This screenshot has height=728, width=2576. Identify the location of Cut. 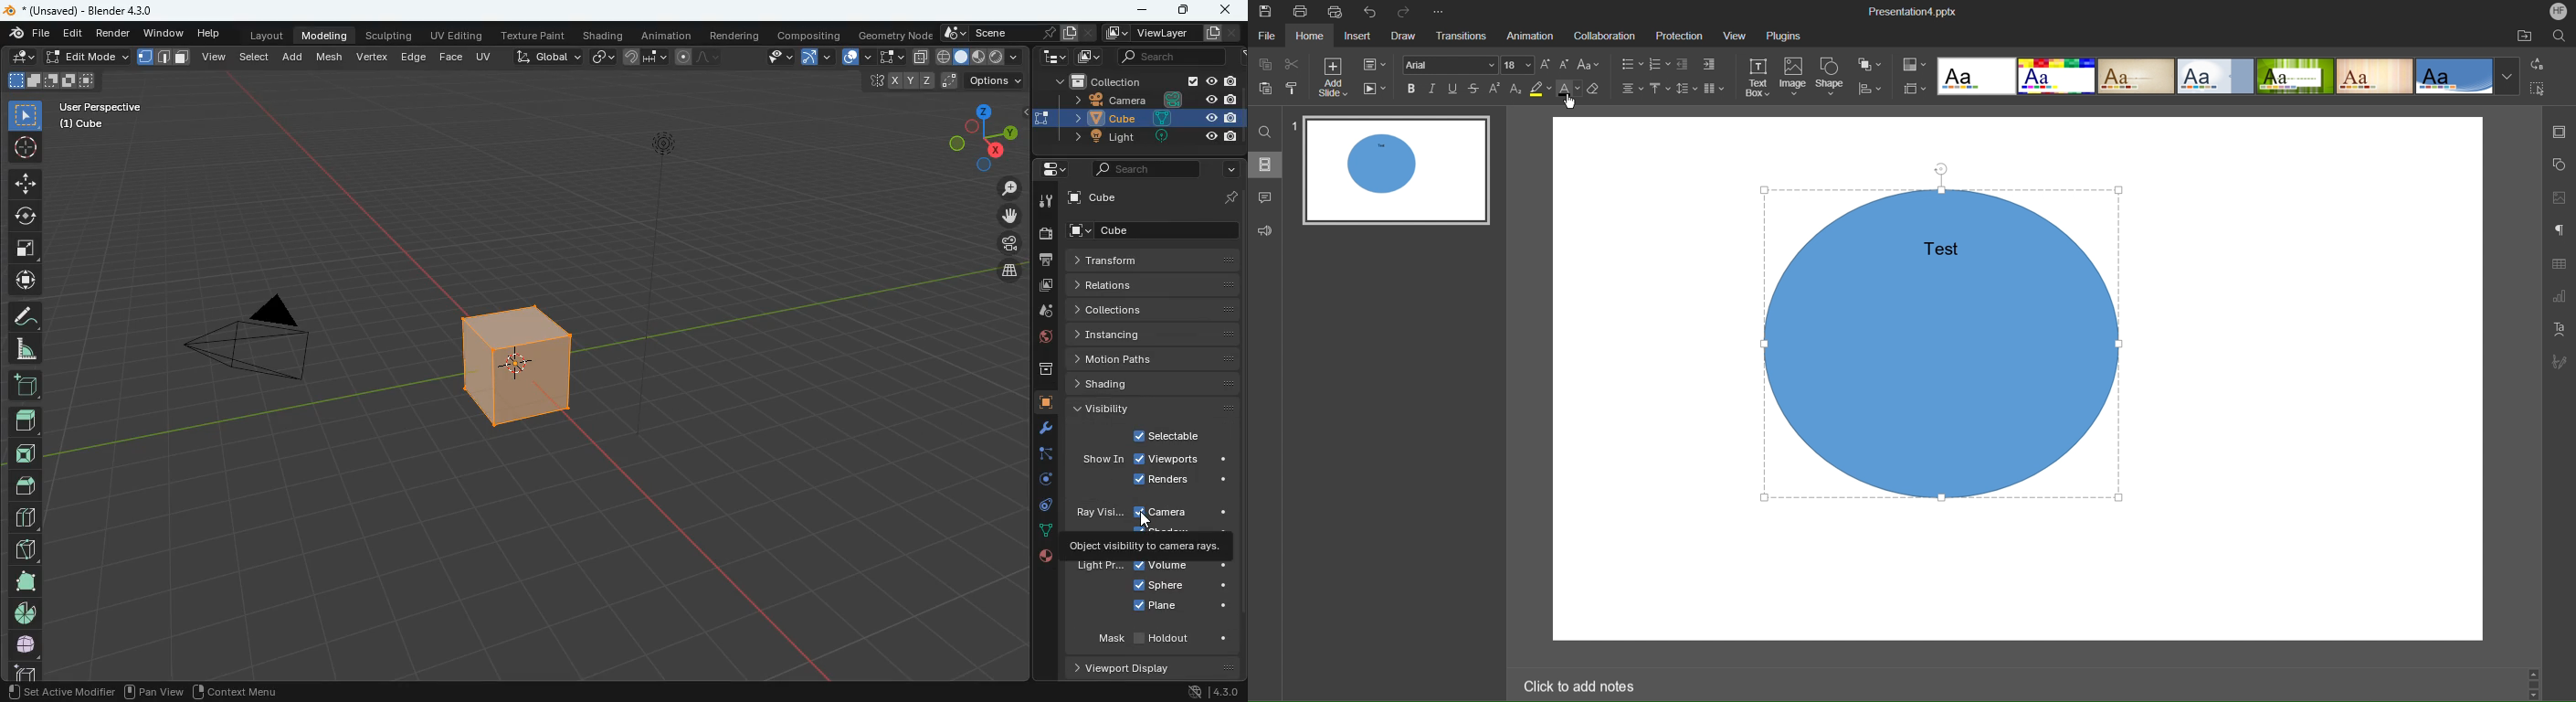
(1296, 66).